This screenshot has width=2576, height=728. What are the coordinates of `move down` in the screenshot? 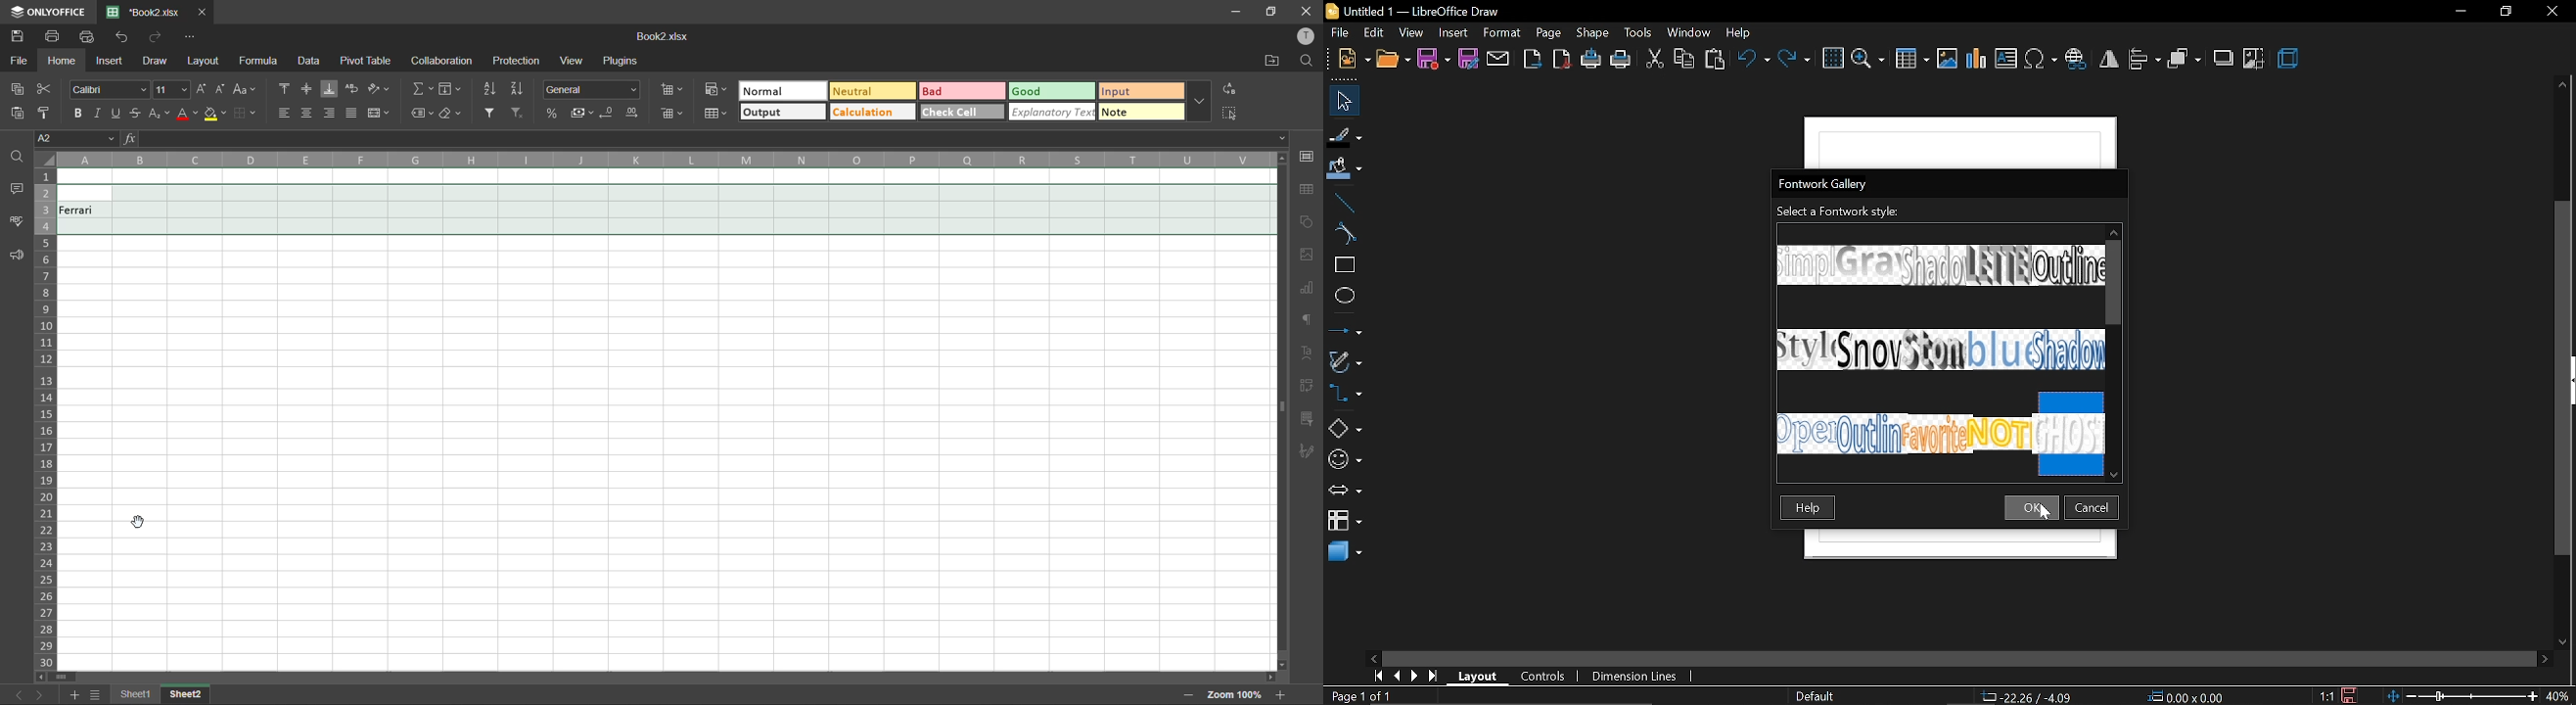 It's located at (2114, 474).